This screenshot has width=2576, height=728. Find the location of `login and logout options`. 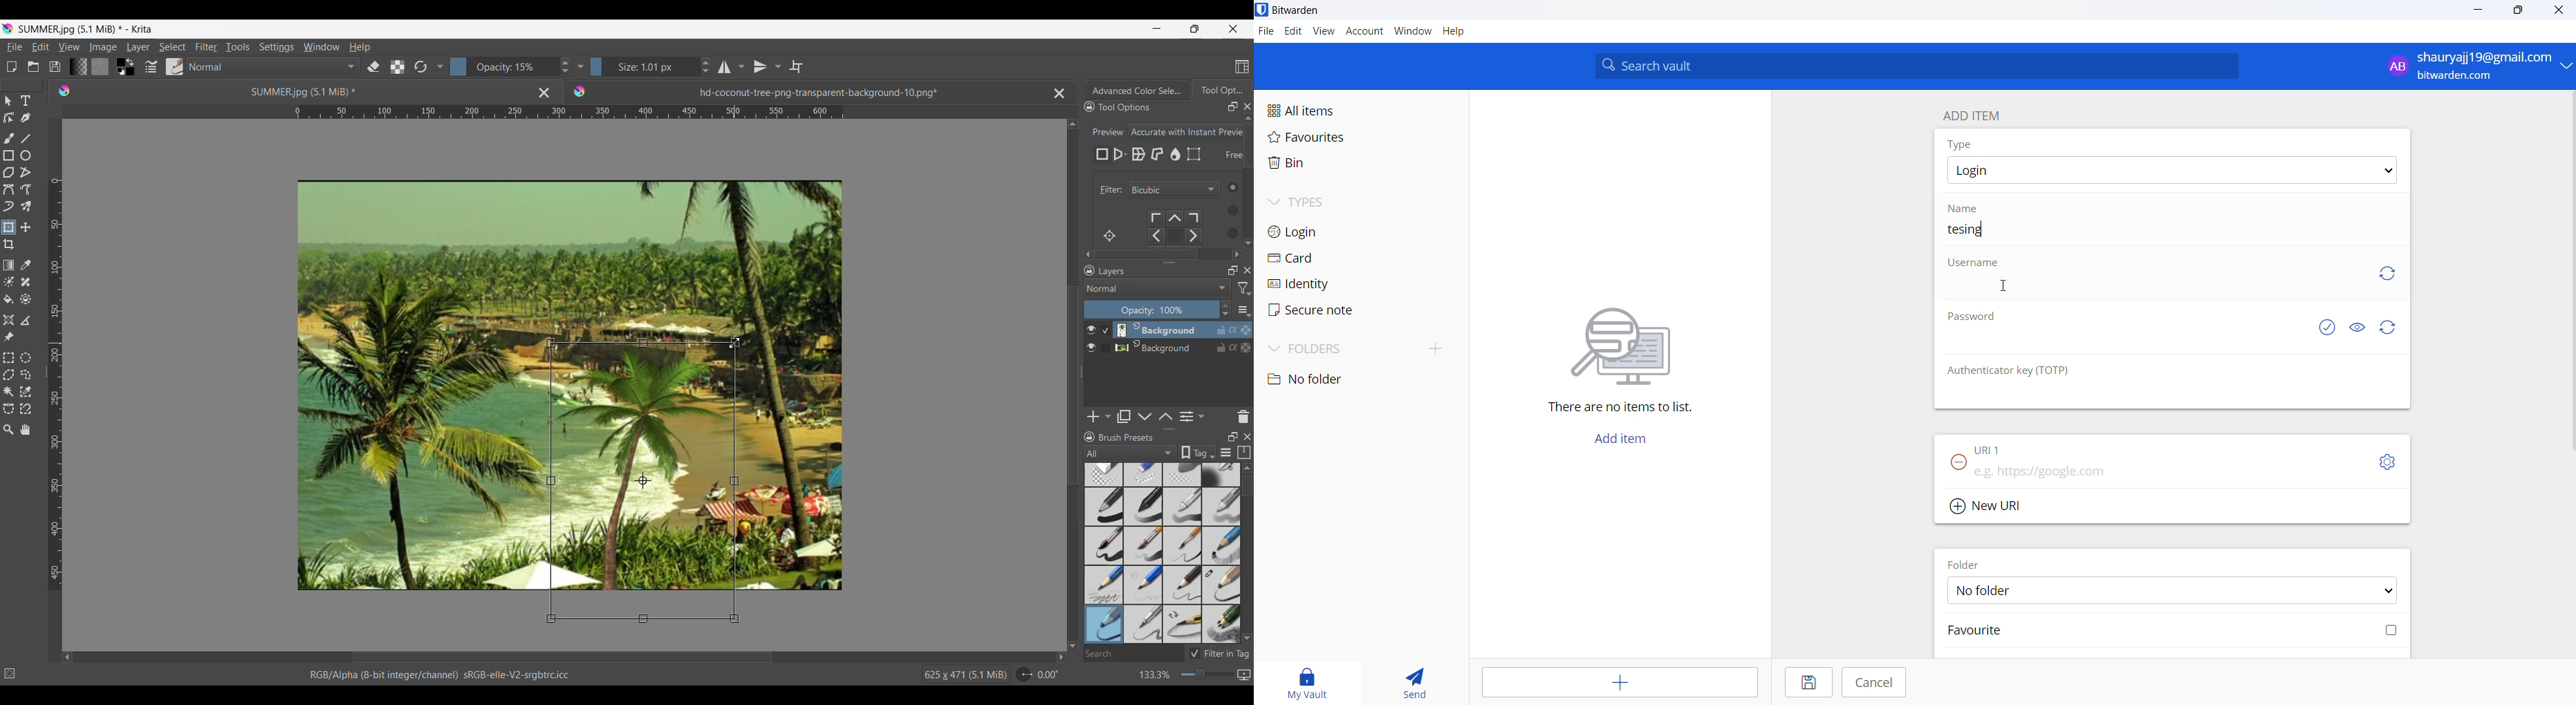

login and logout options is located at coordinates (2478, 67).